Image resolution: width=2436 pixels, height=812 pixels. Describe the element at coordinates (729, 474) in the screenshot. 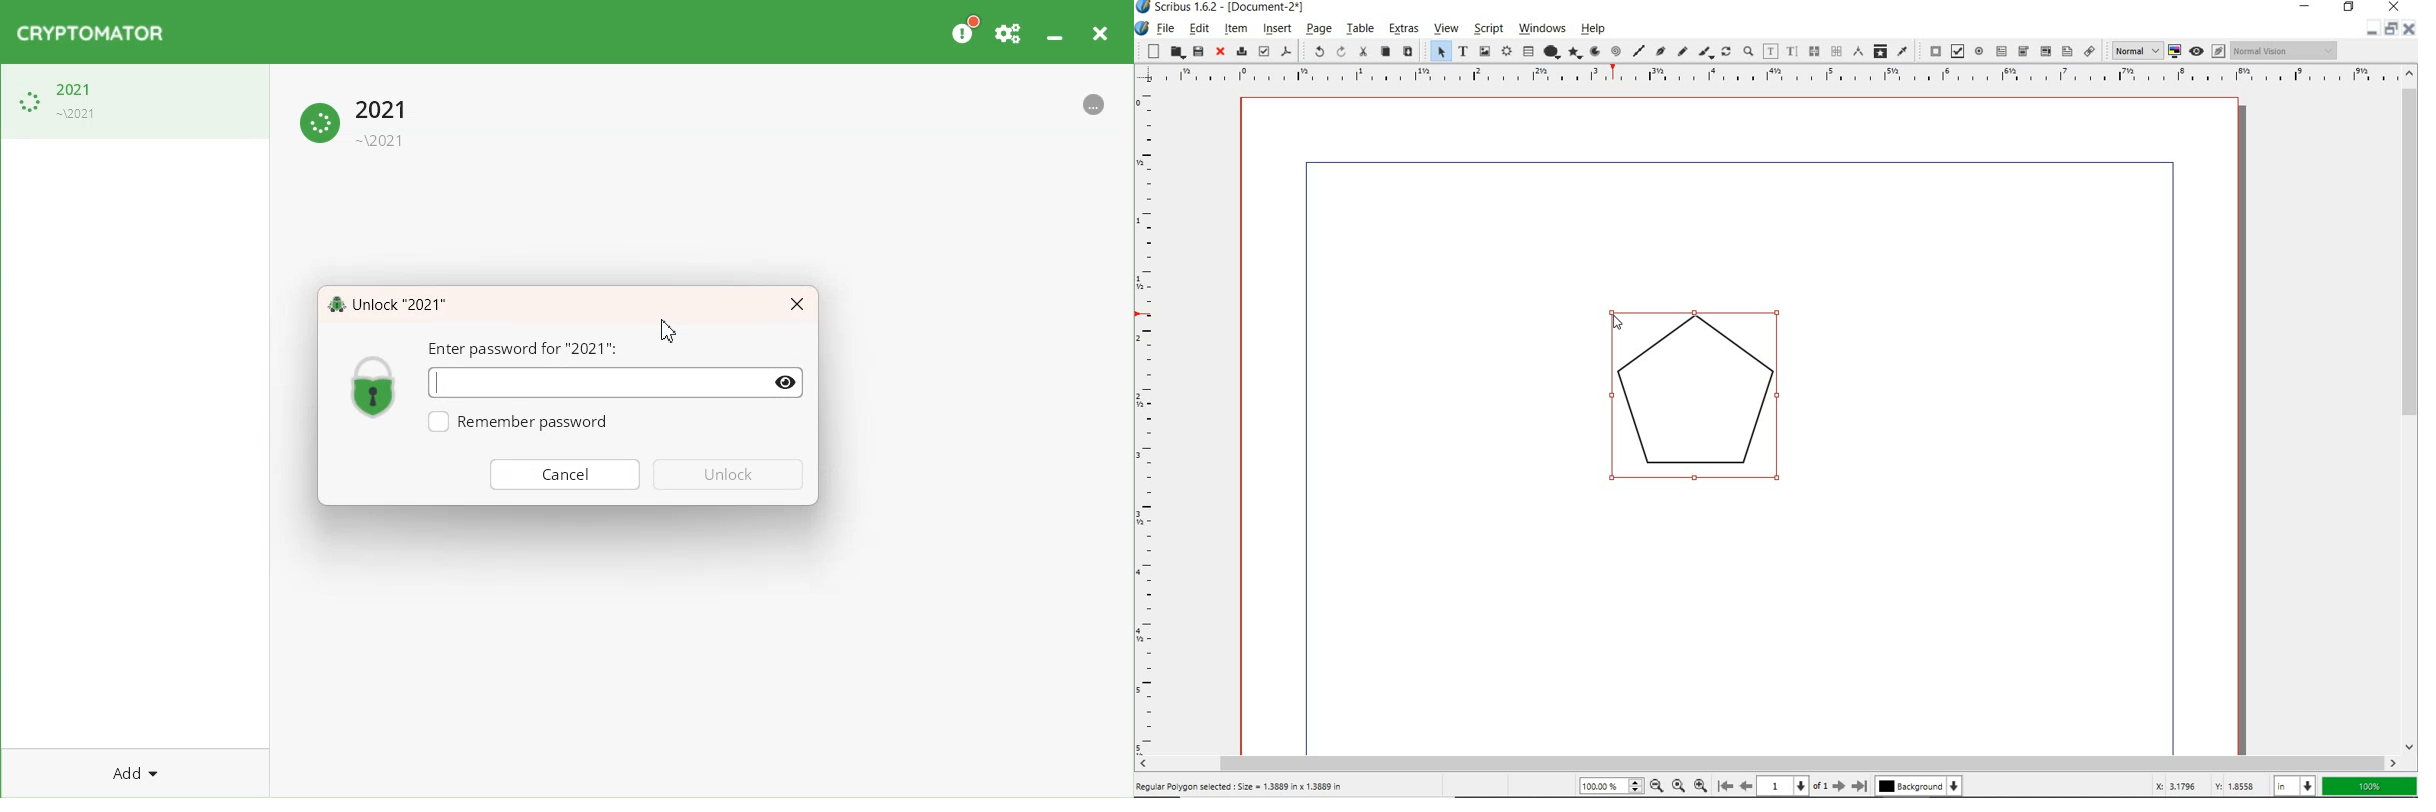

I see `Unlock` at that location.